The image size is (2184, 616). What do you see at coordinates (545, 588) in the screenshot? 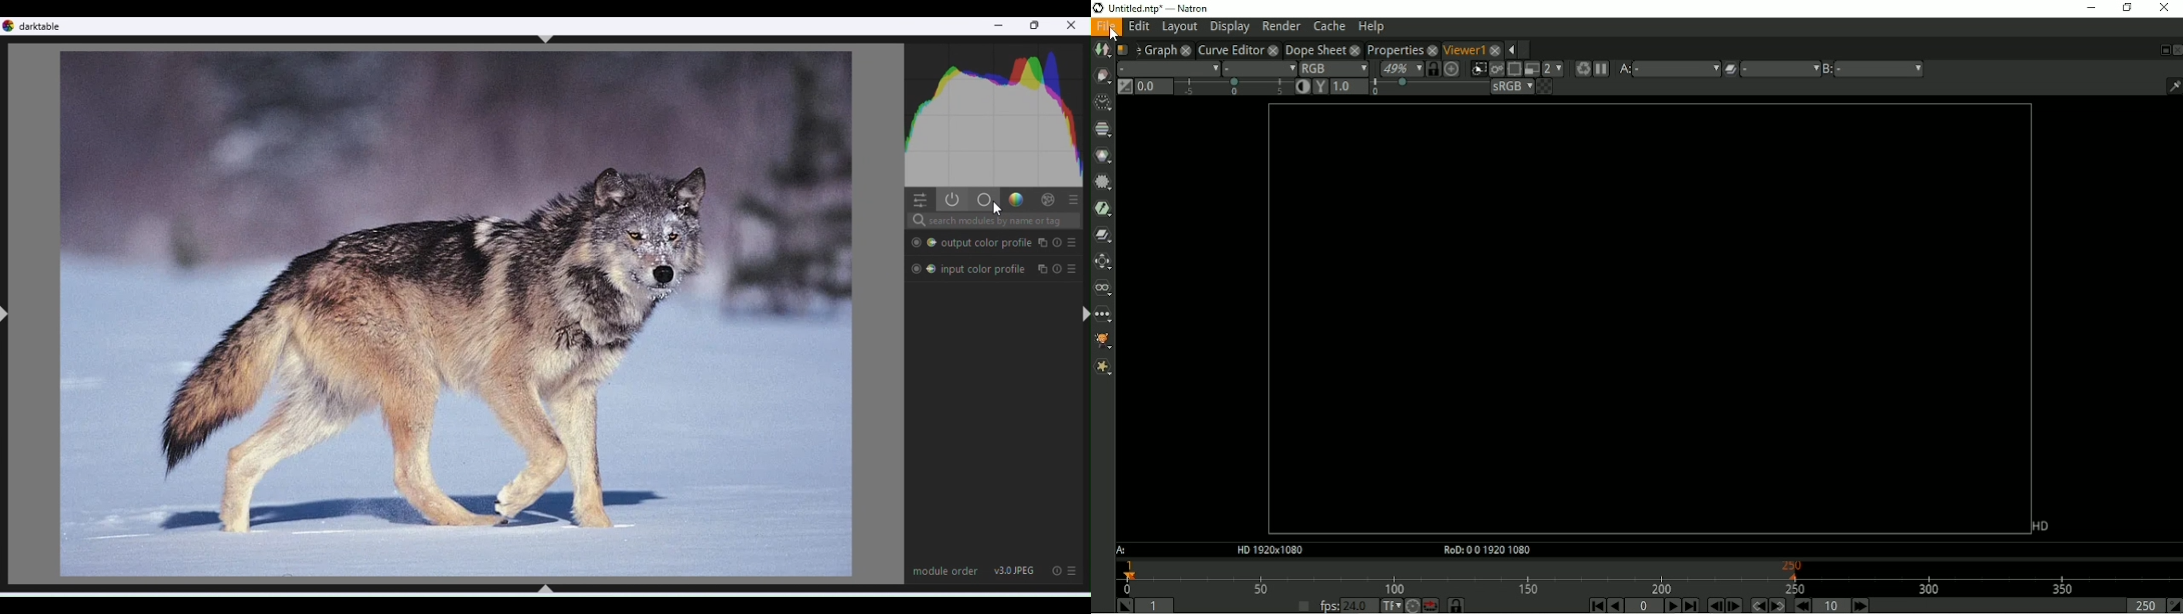
I see `ctrl+shift+b` at bounding box center [545, 588].